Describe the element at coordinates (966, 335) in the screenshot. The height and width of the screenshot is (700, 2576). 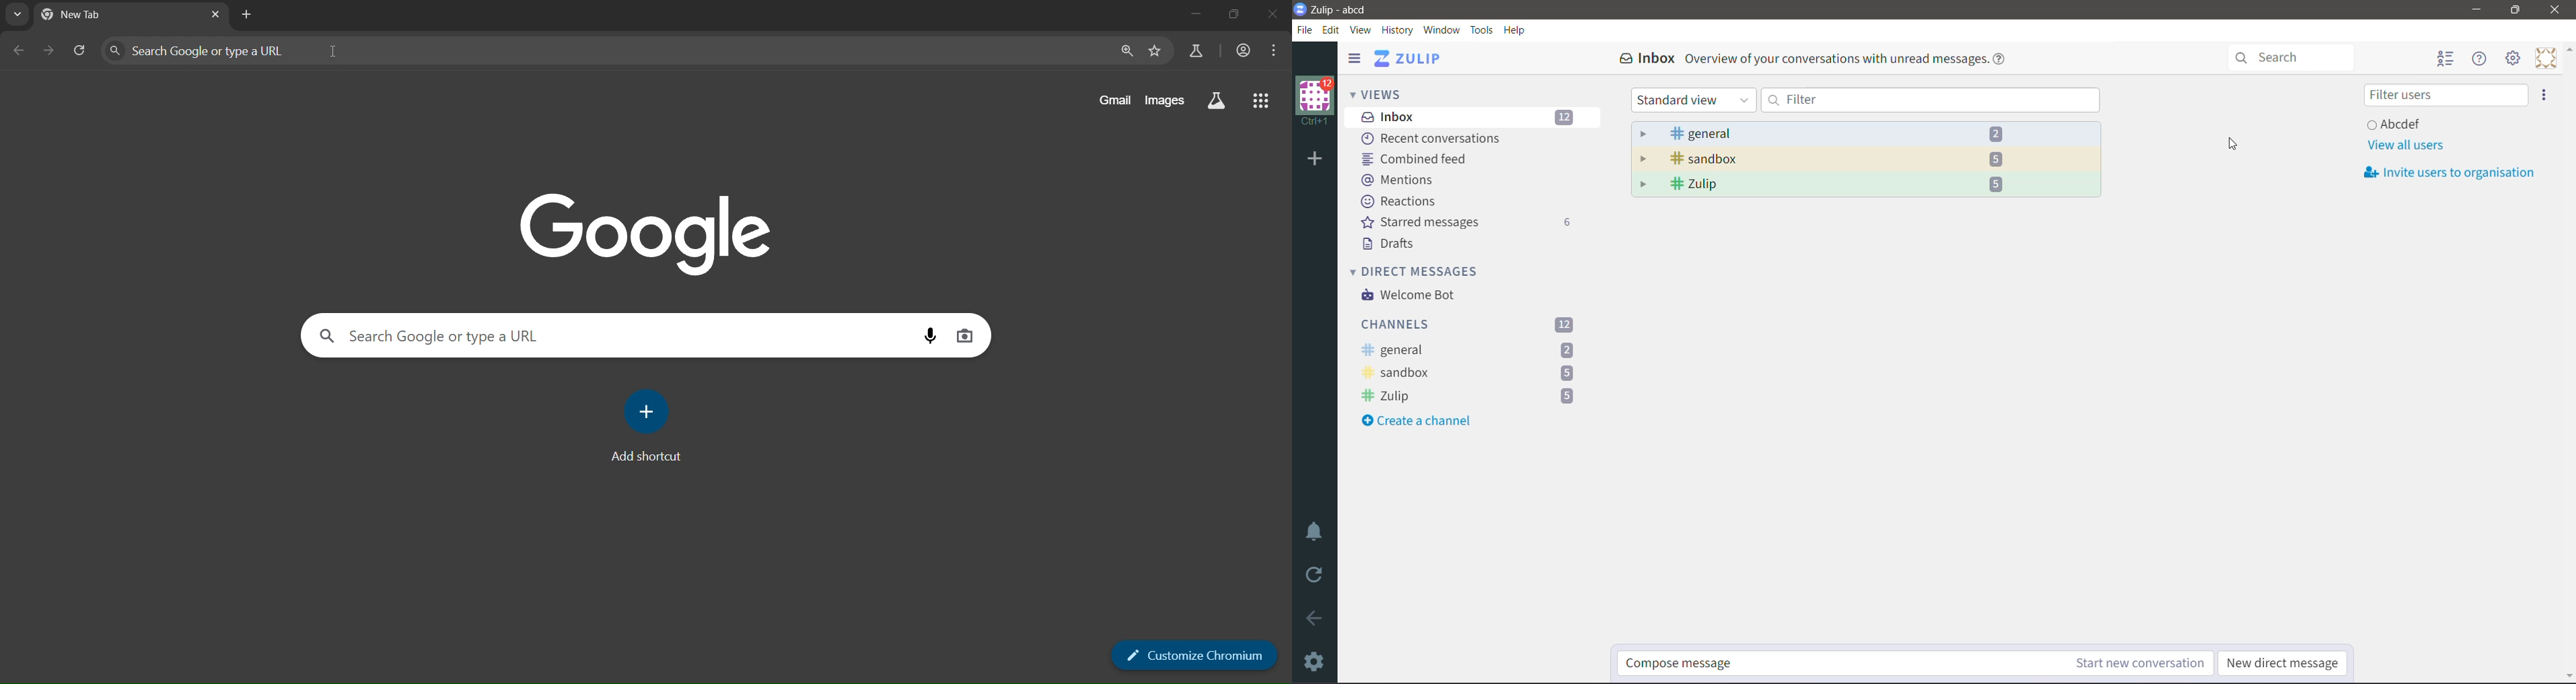
I see `image search` at that location.